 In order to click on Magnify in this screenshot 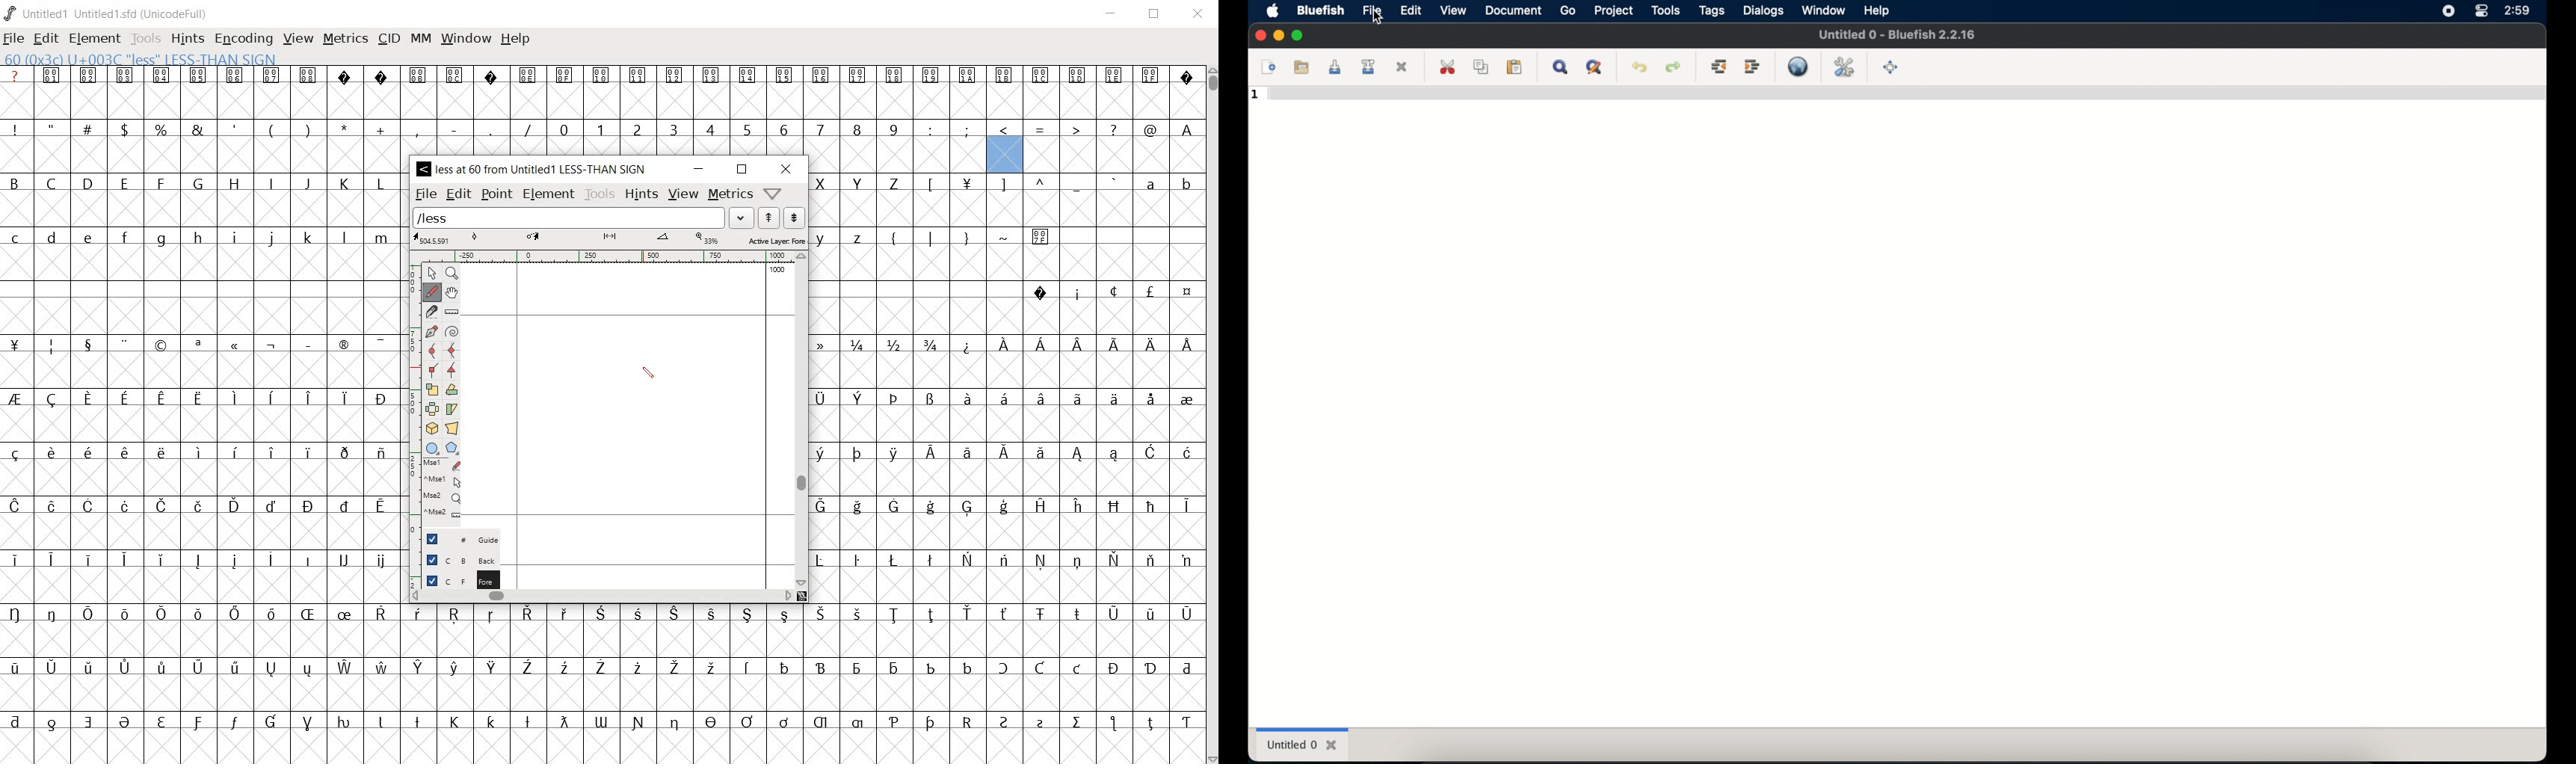, I will do `click(453, 274)`.